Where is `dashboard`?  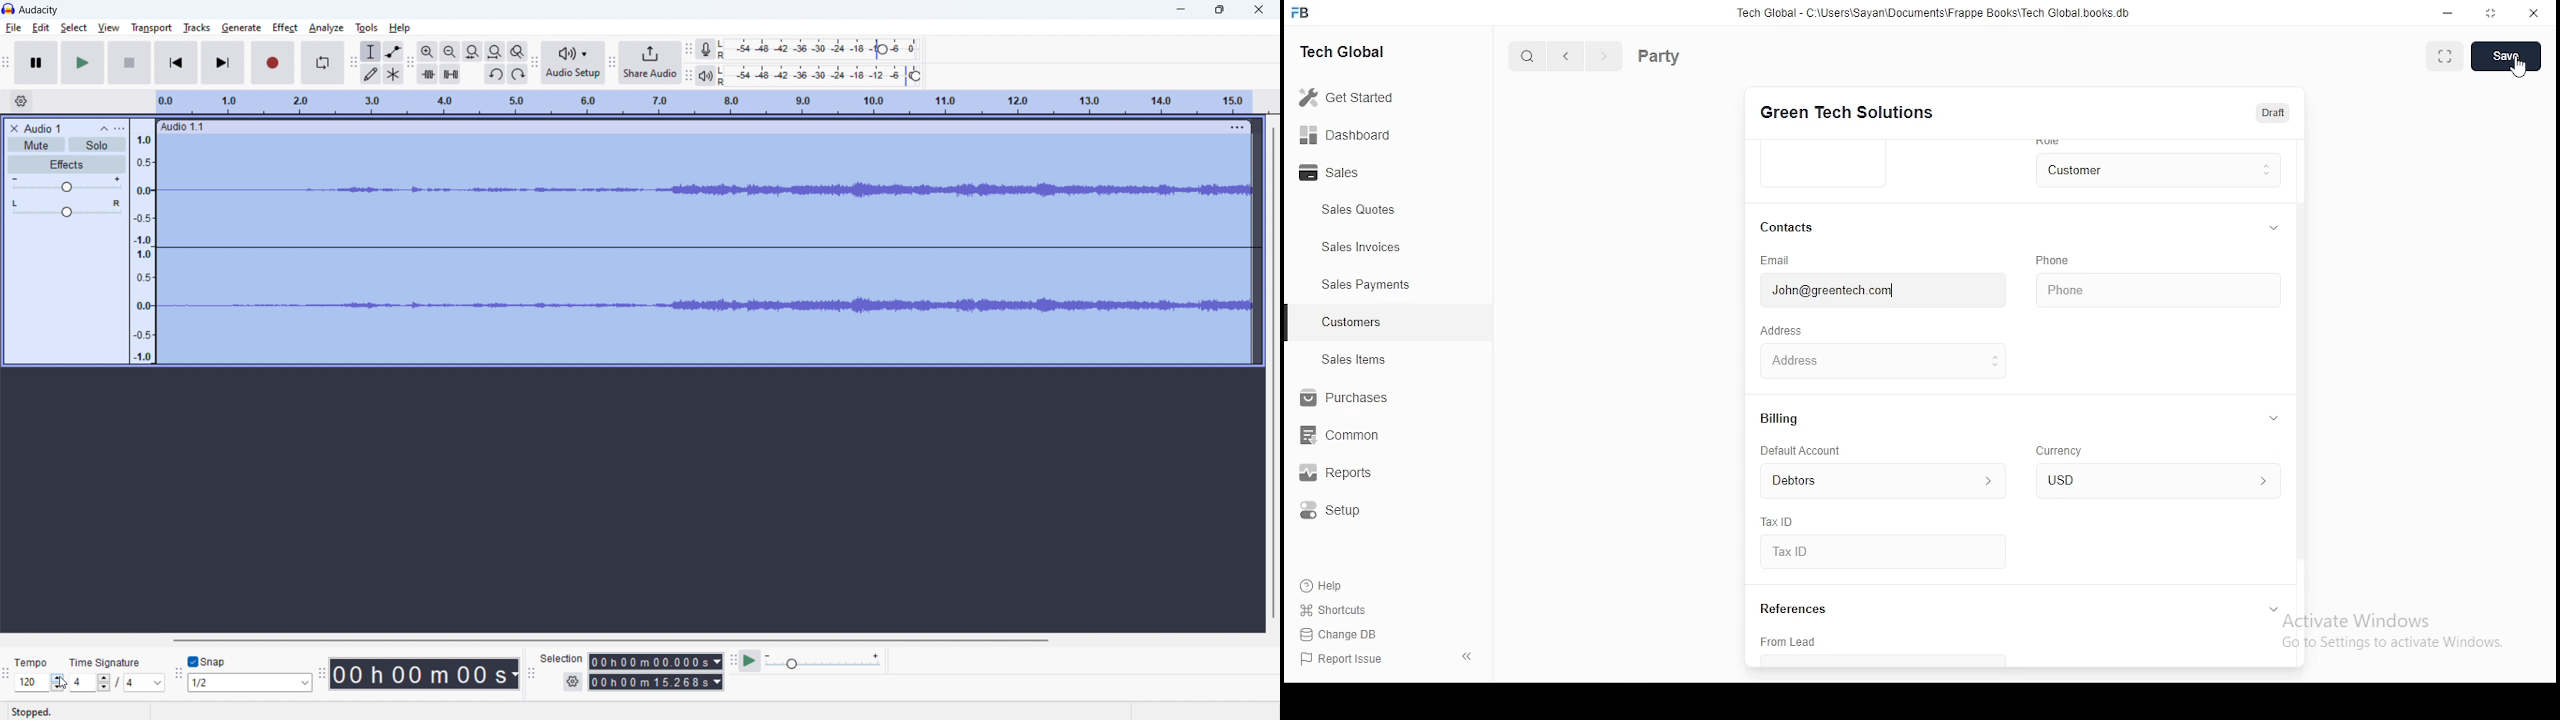
dashboard is located at coordinates (1346, 133).